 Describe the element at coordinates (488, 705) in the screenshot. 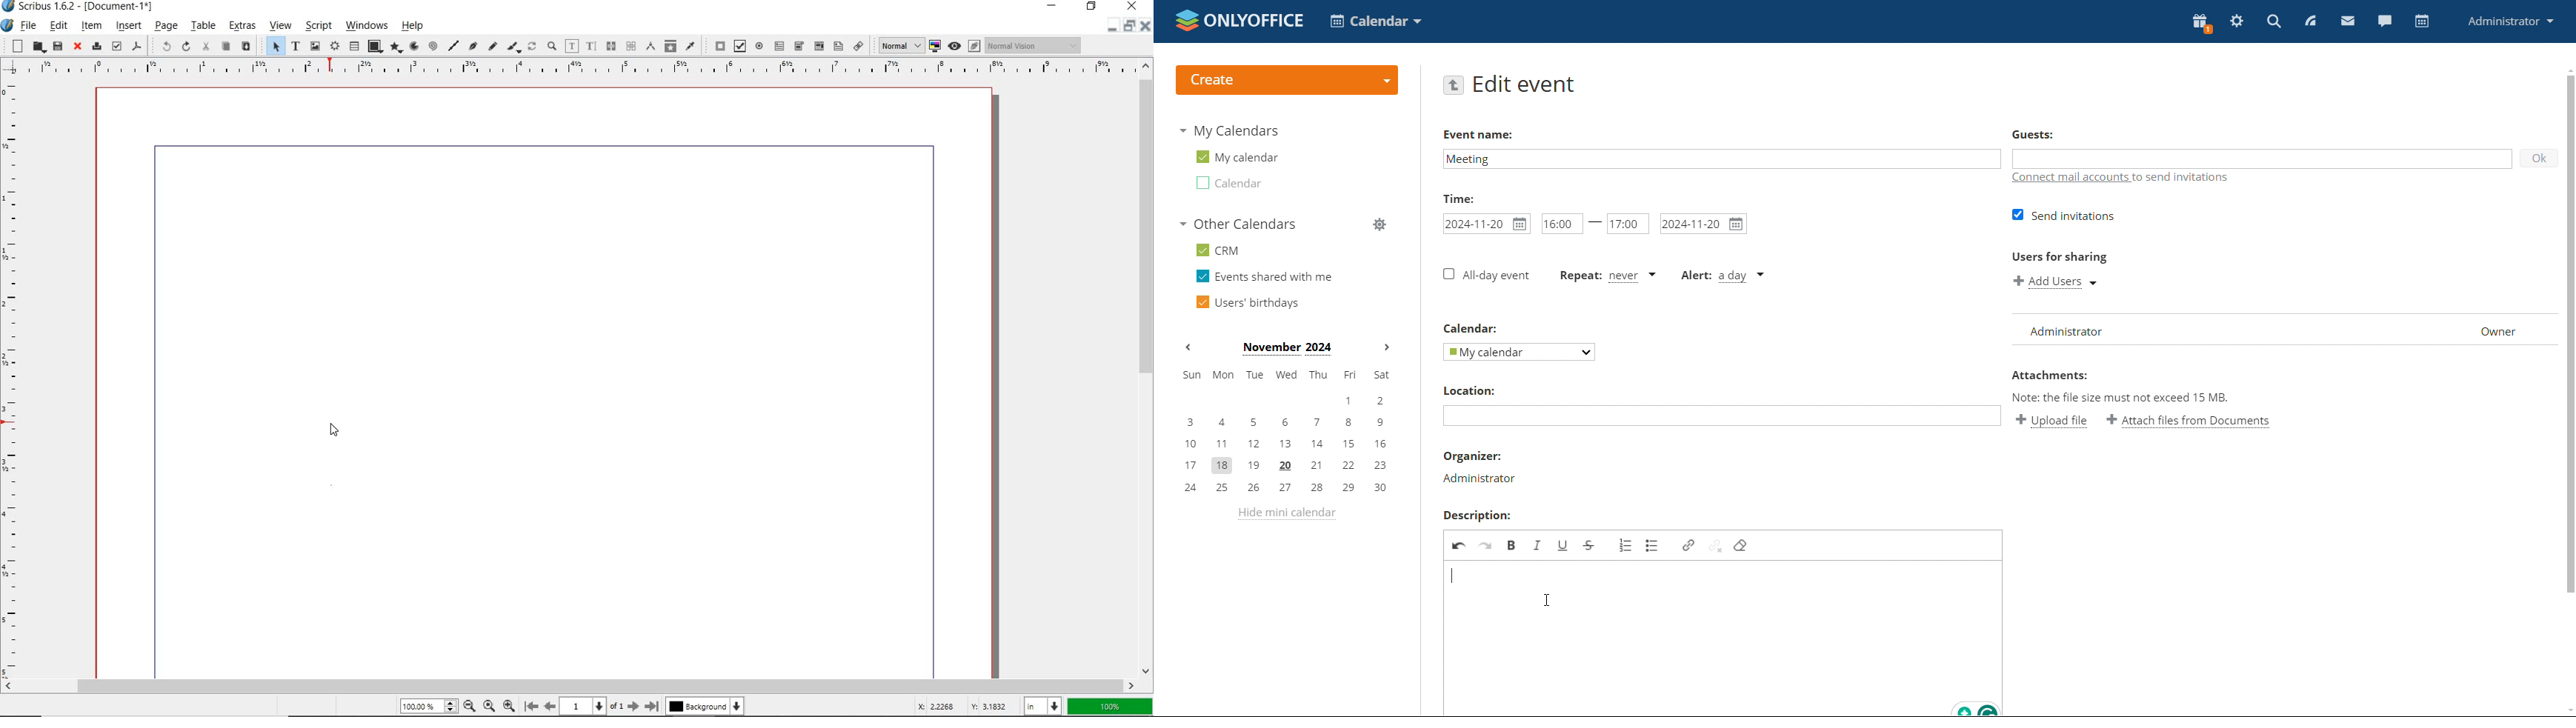

I see `Zoom to 100%` at that location.